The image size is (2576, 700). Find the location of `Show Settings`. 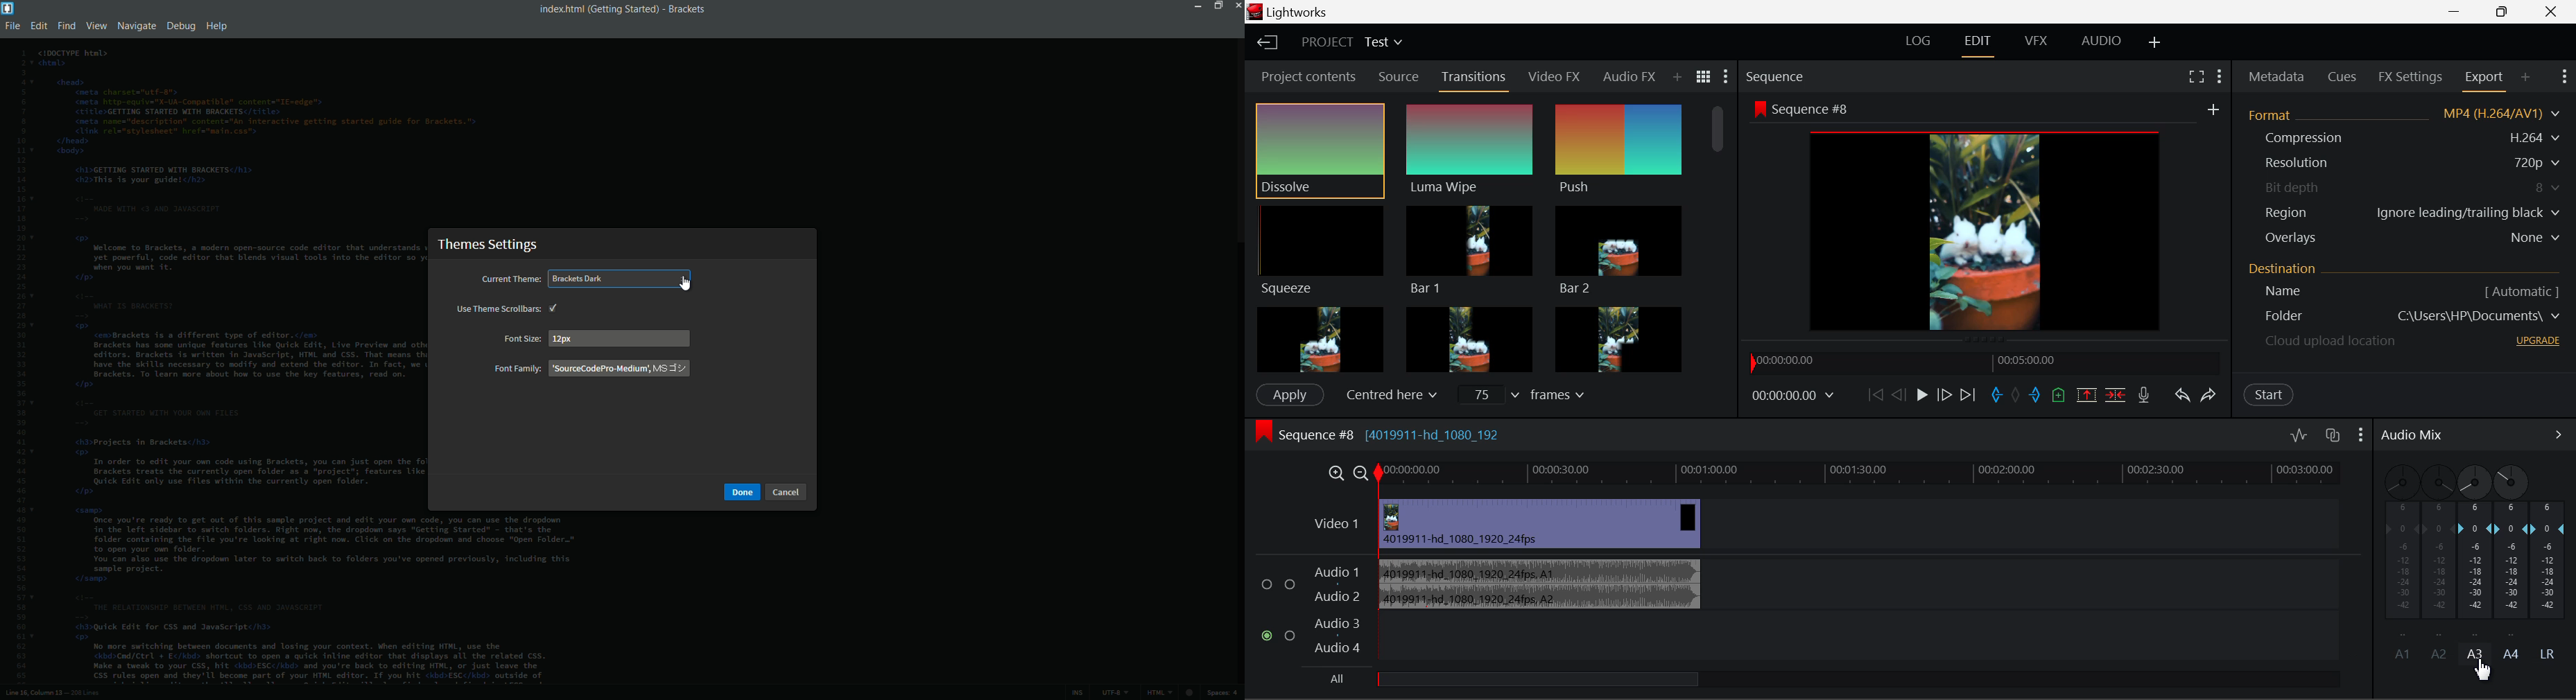

Show Settings is located at coordinates (2221, 73).